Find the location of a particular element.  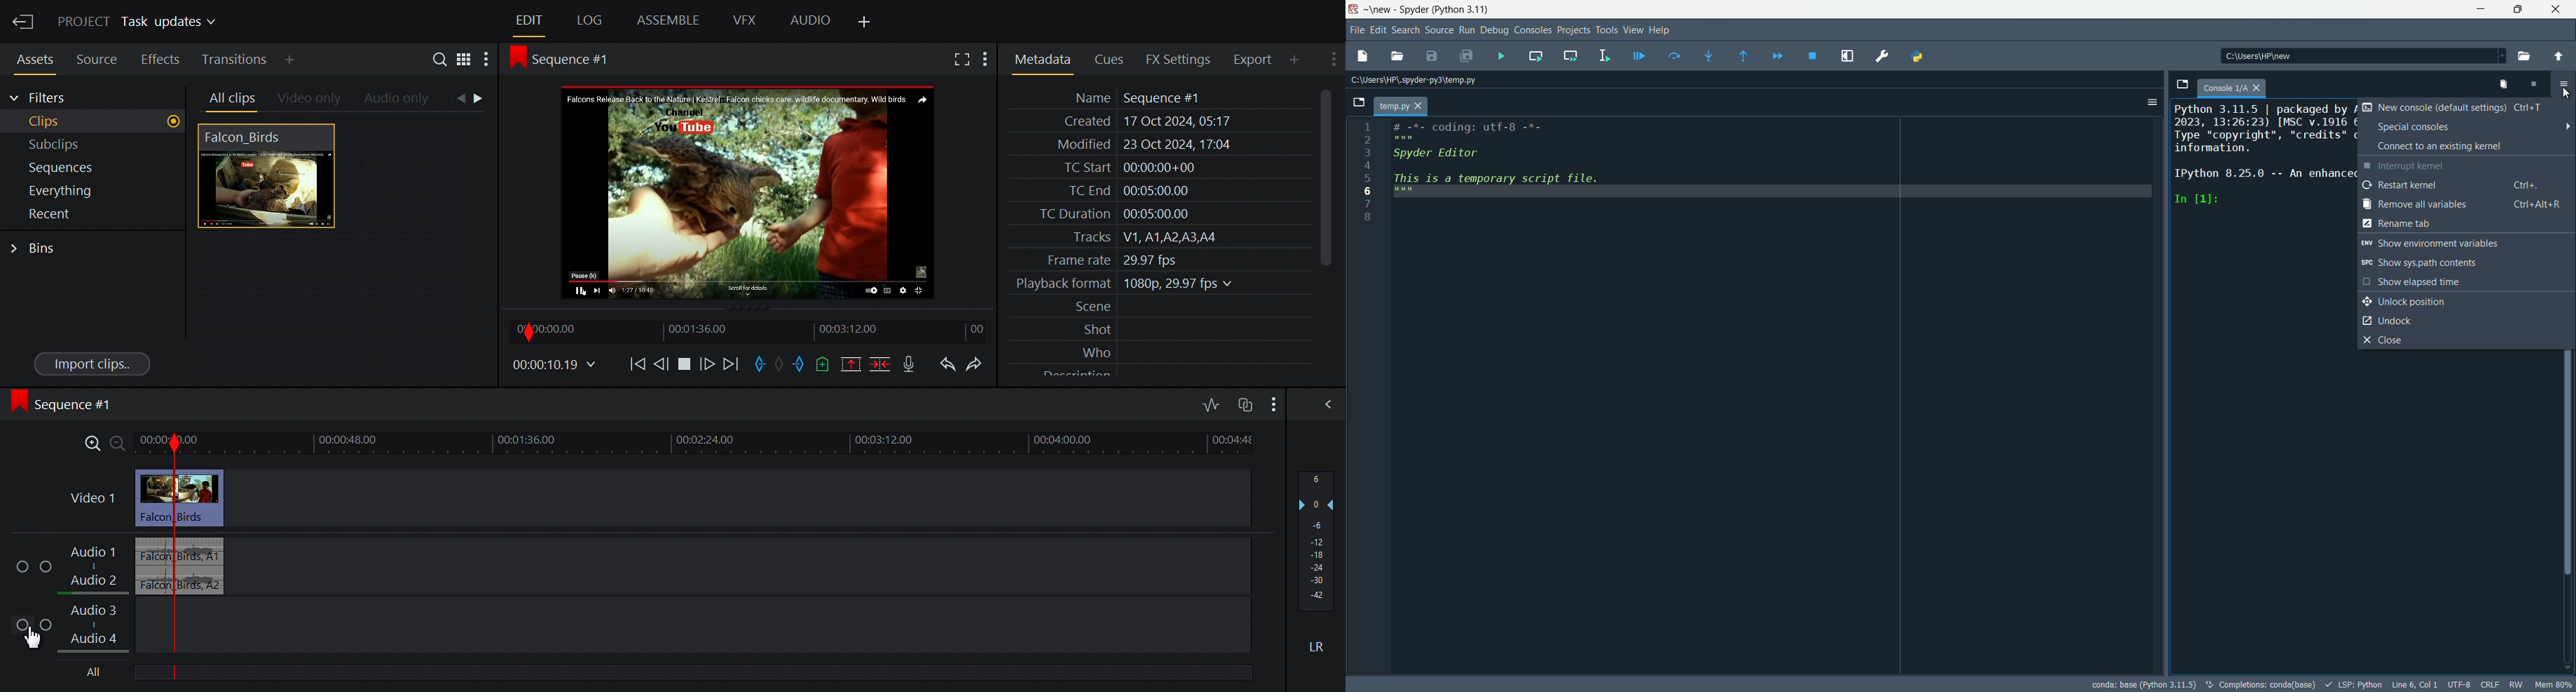

(un)mute is located at coordinates (23, 567).